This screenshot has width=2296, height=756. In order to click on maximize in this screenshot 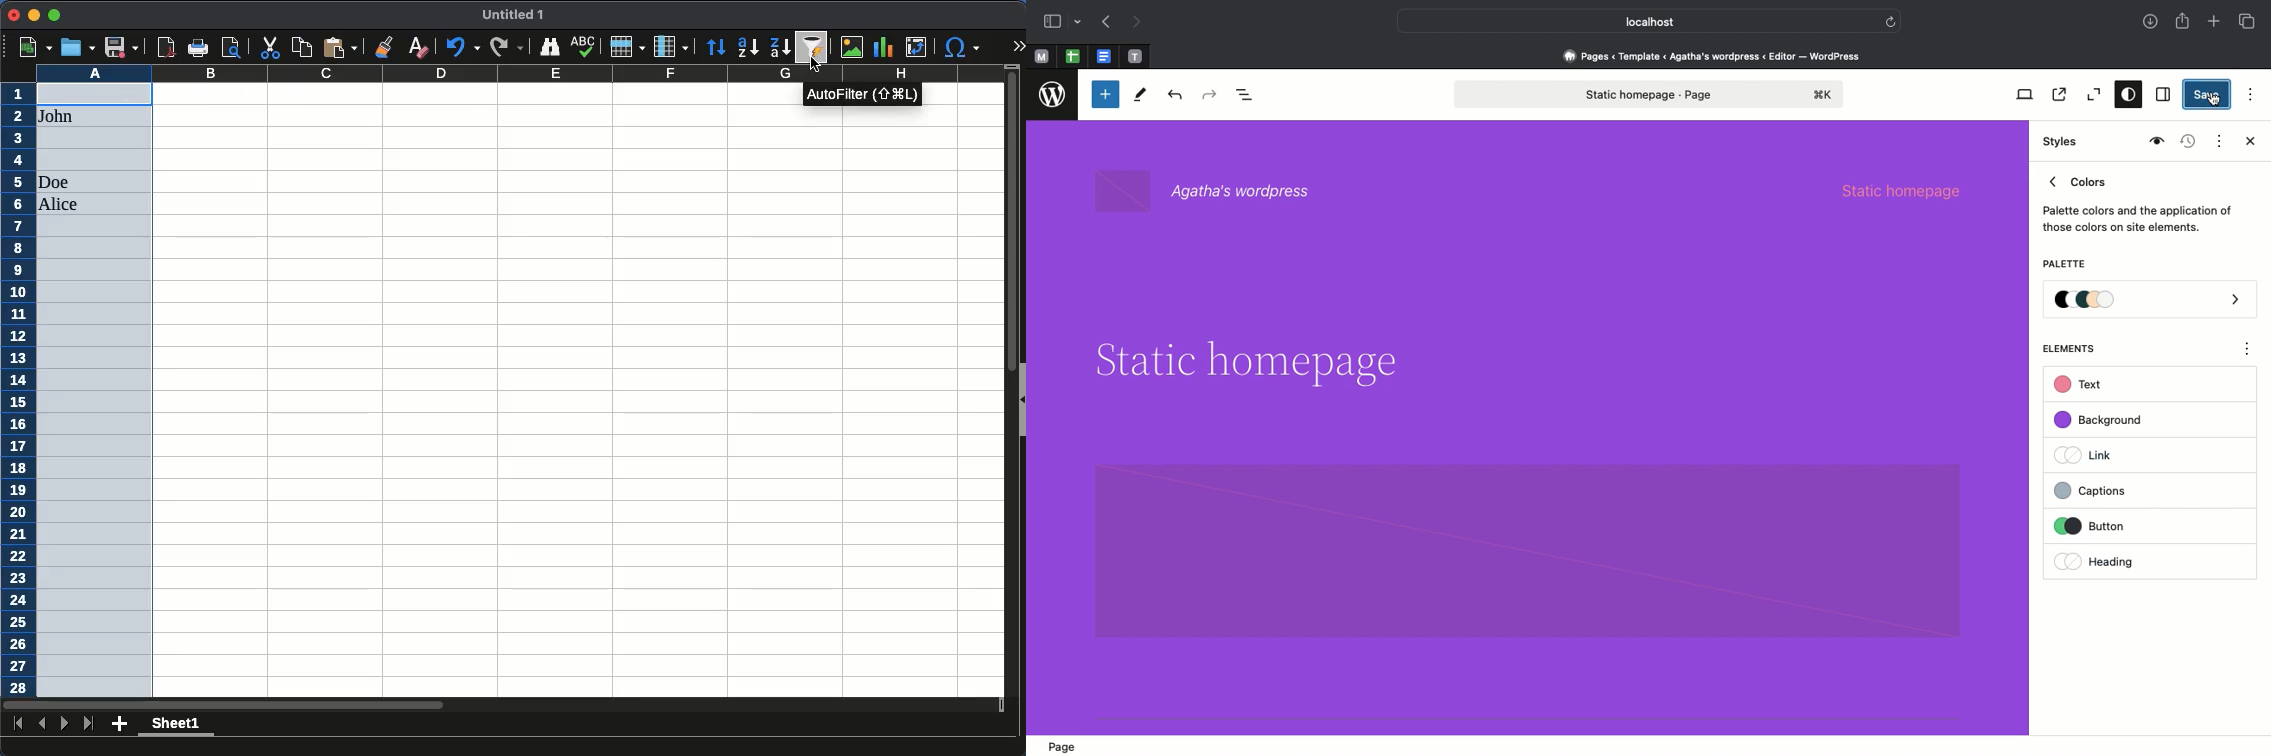, I will do `click(53, 15)`.